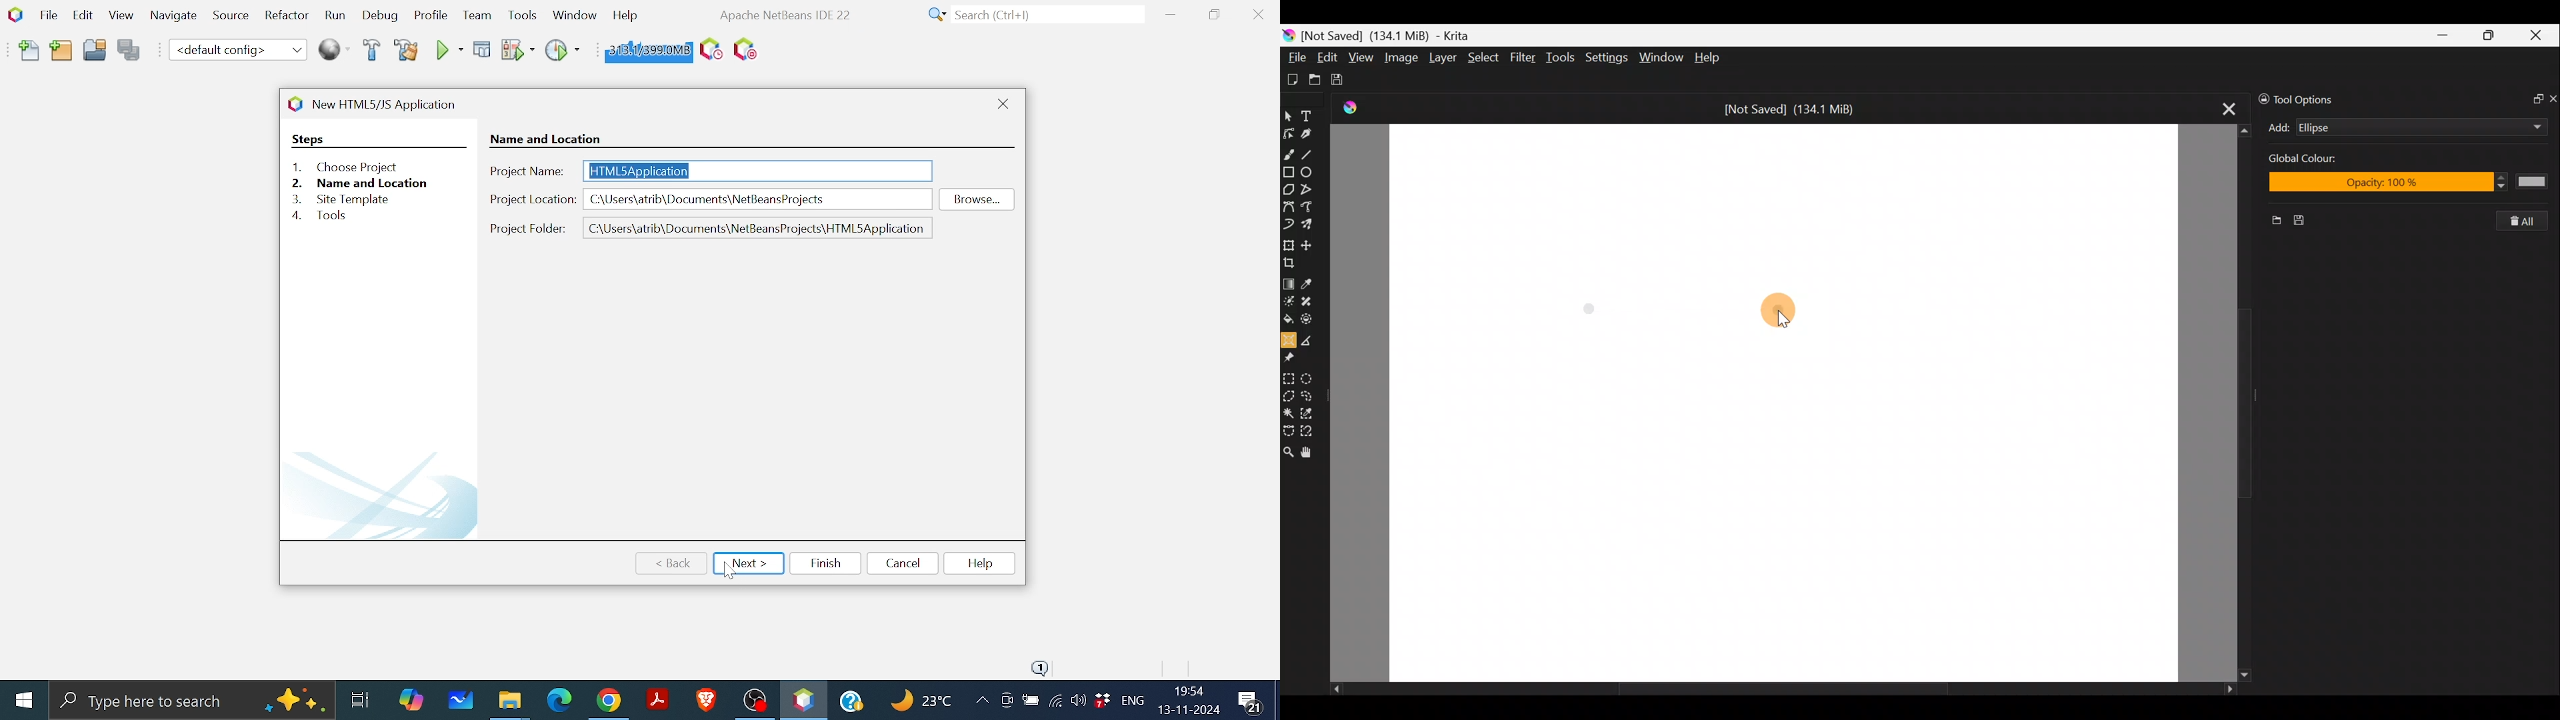 The height and width of the screenshot is (728, 2576). Describe the element at coordinates (1289, 301) in the screenshot. I see `Colorize mask tool` at that location.